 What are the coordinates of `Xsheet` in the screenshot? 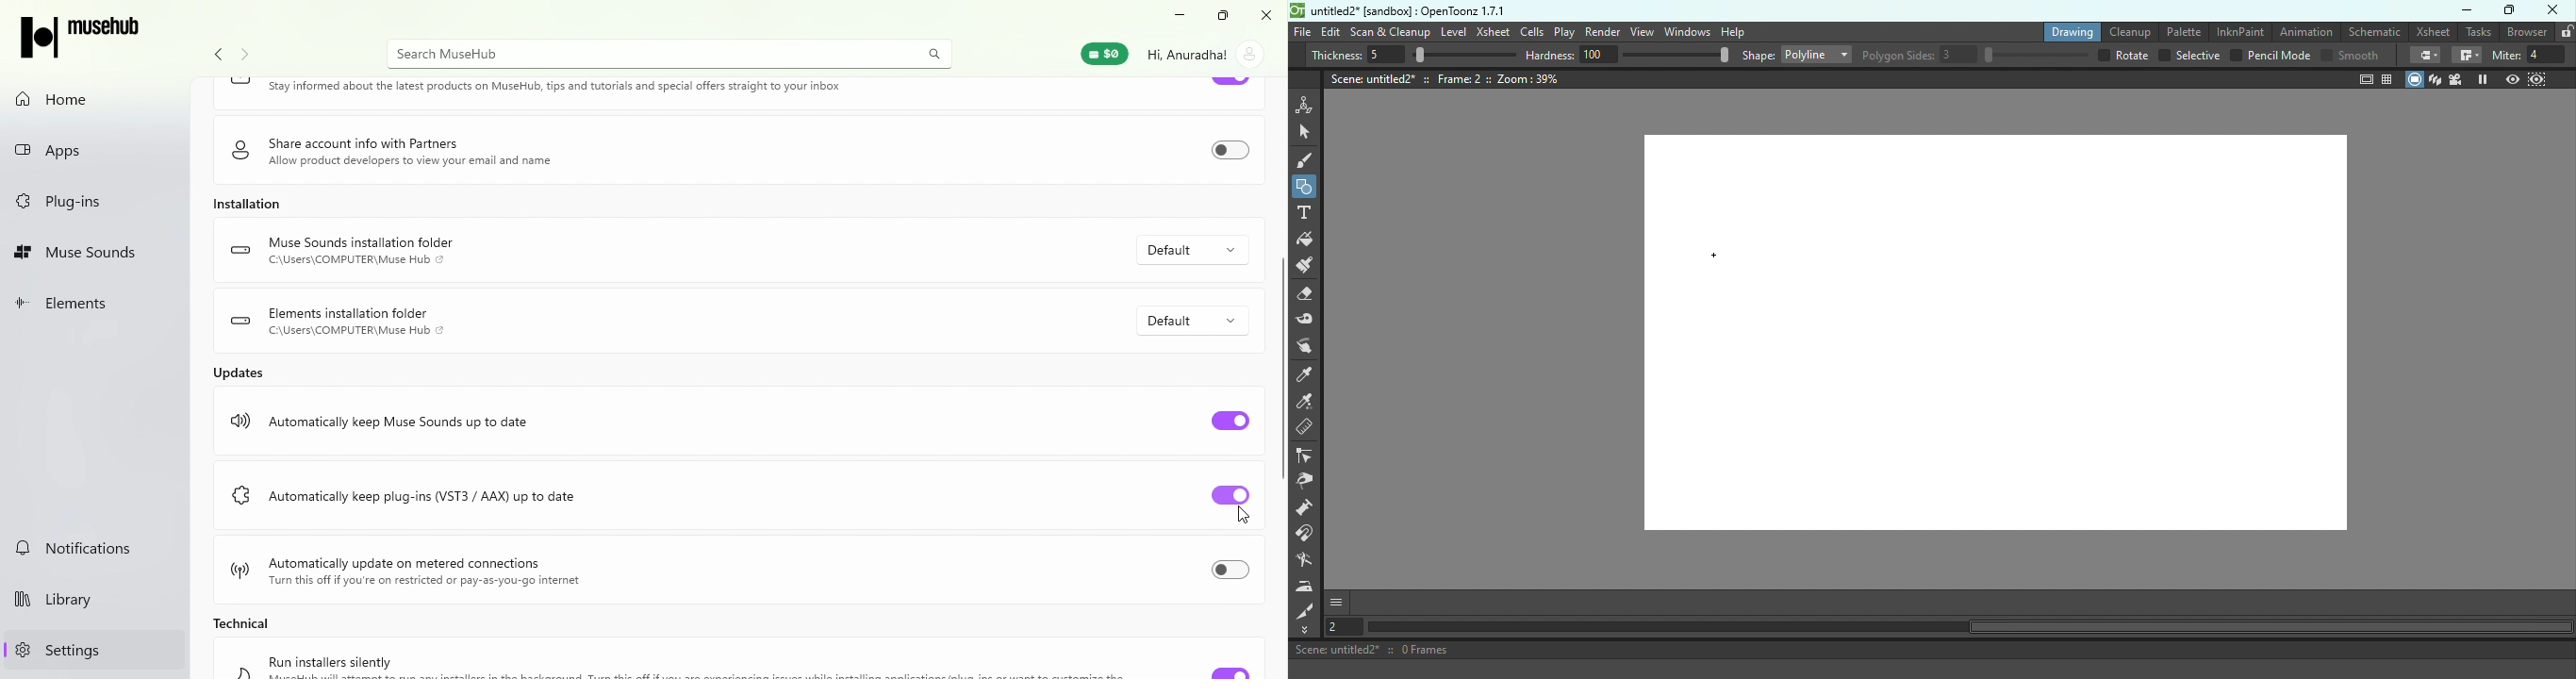 It's located at (2433, 31).